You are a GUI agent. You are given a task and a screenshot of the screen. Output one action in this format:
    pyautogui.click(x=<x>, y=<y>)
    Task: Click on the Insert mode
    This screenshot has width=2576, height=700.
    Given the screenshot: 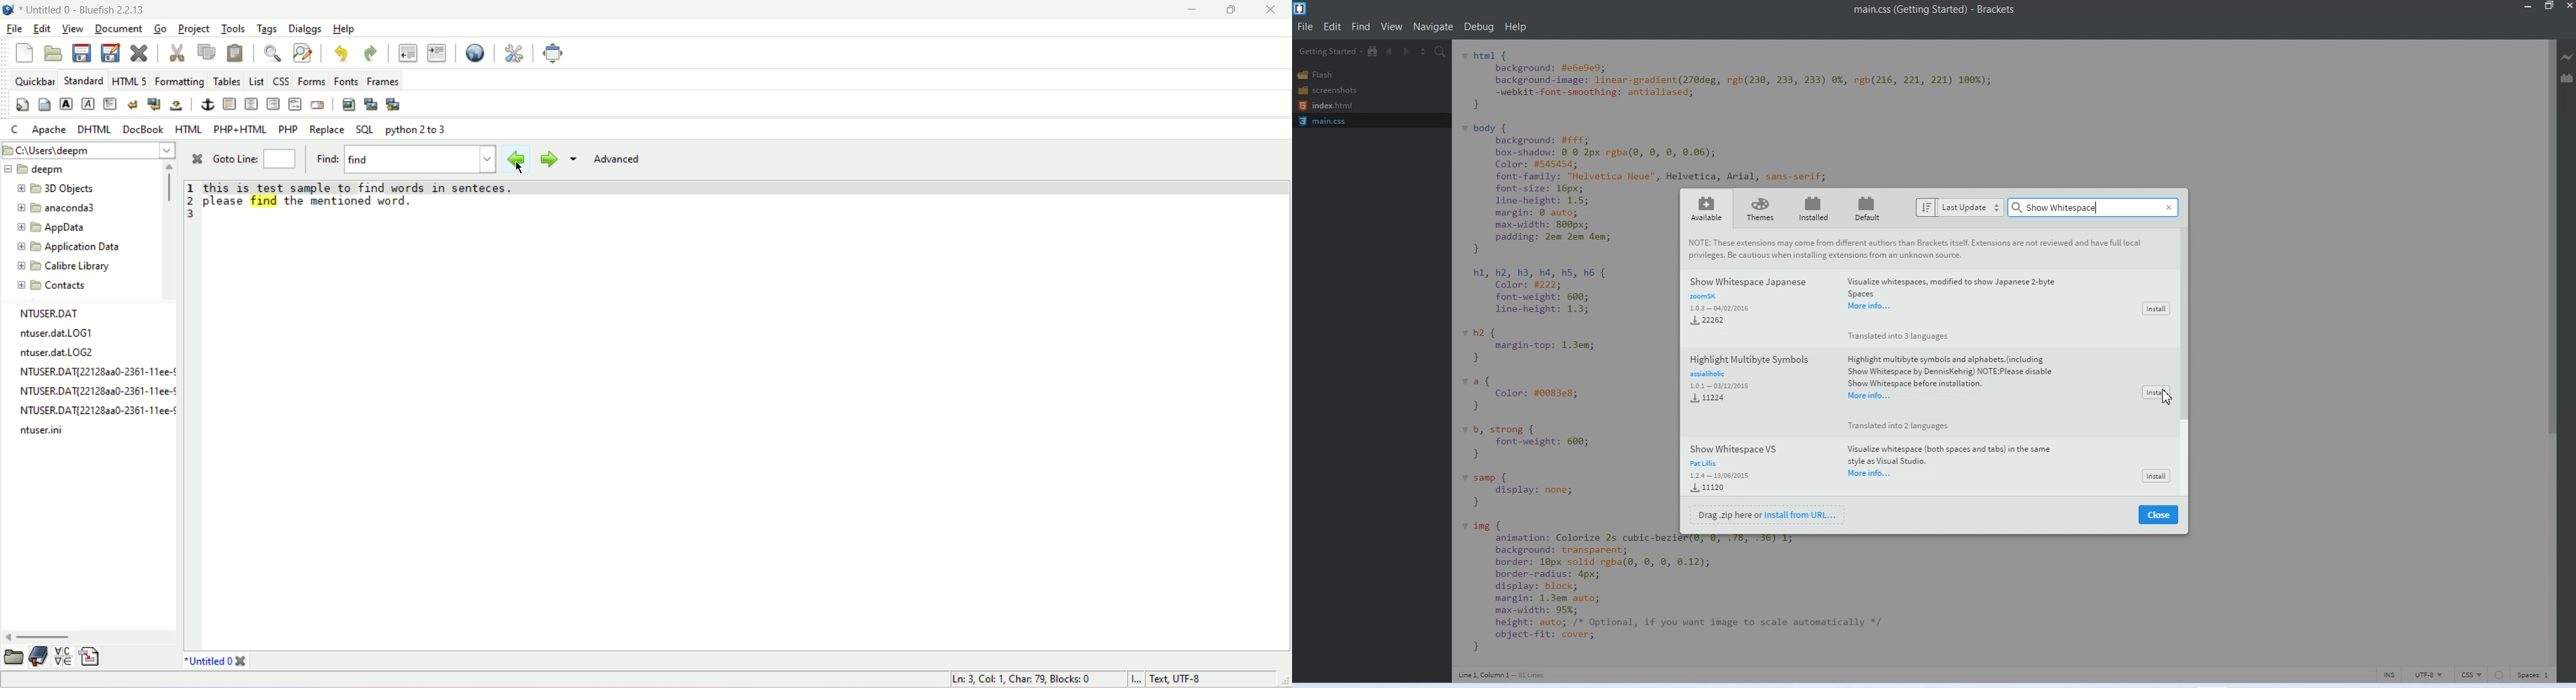 What is the action you would take?
    pyautogui.click(x=1137, y=679)
    